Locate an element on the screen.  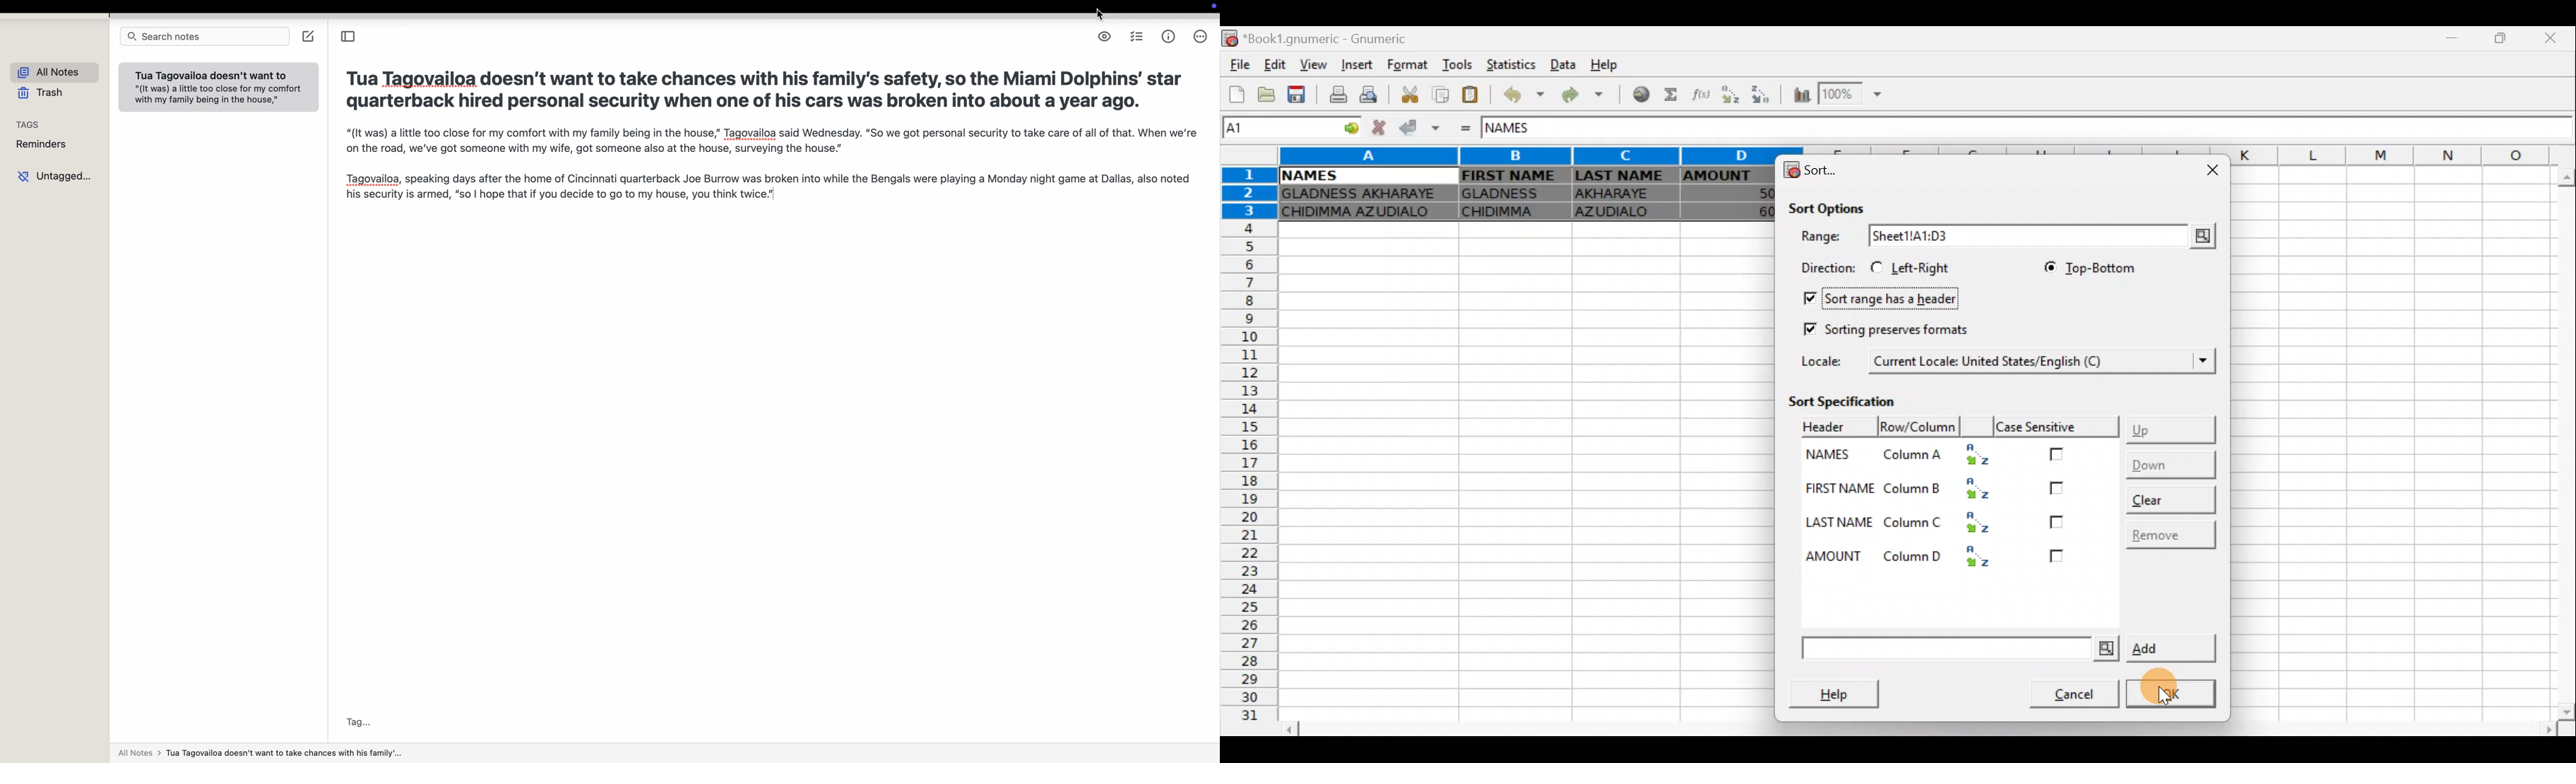
View is located at coordinates (1310, 65).